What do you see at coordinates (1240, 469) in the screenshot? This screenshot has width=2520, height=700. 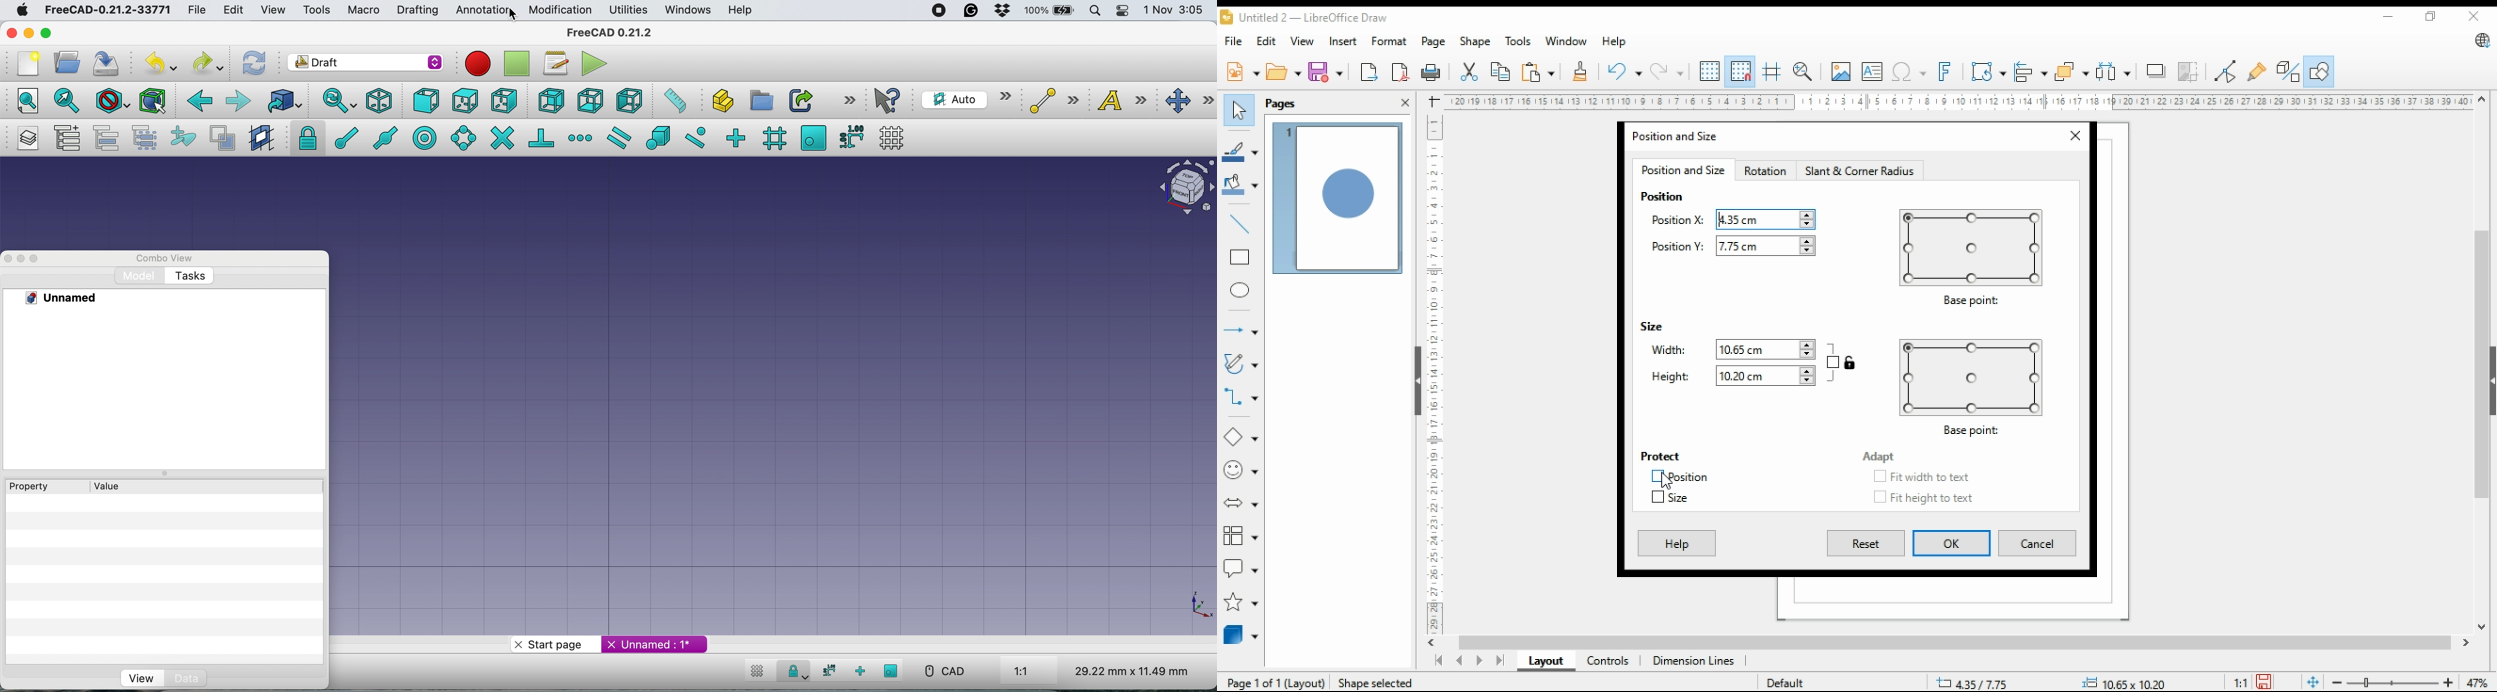 I see `symbol shapes` at bounding box center [1240, 469].